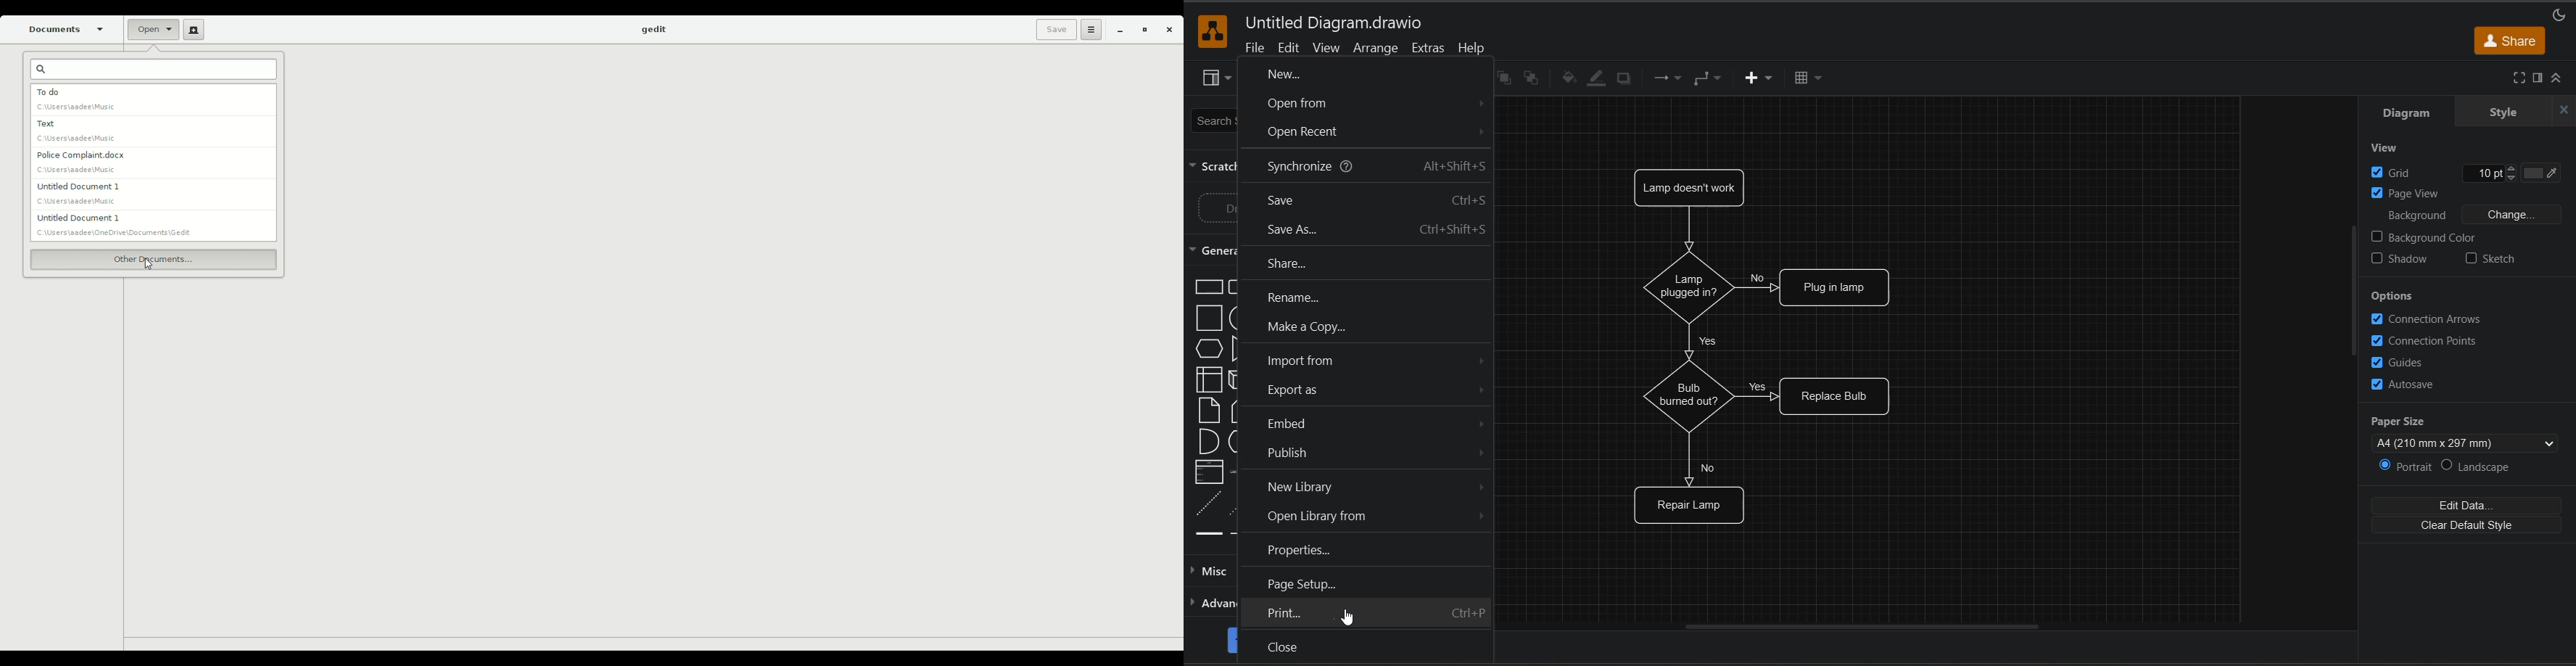 This screenshot has width=2576, height=672. What do you see at coordinates (2397, 466) in the screenshot?
I see `portrait` at bounding box center [2397, 466].